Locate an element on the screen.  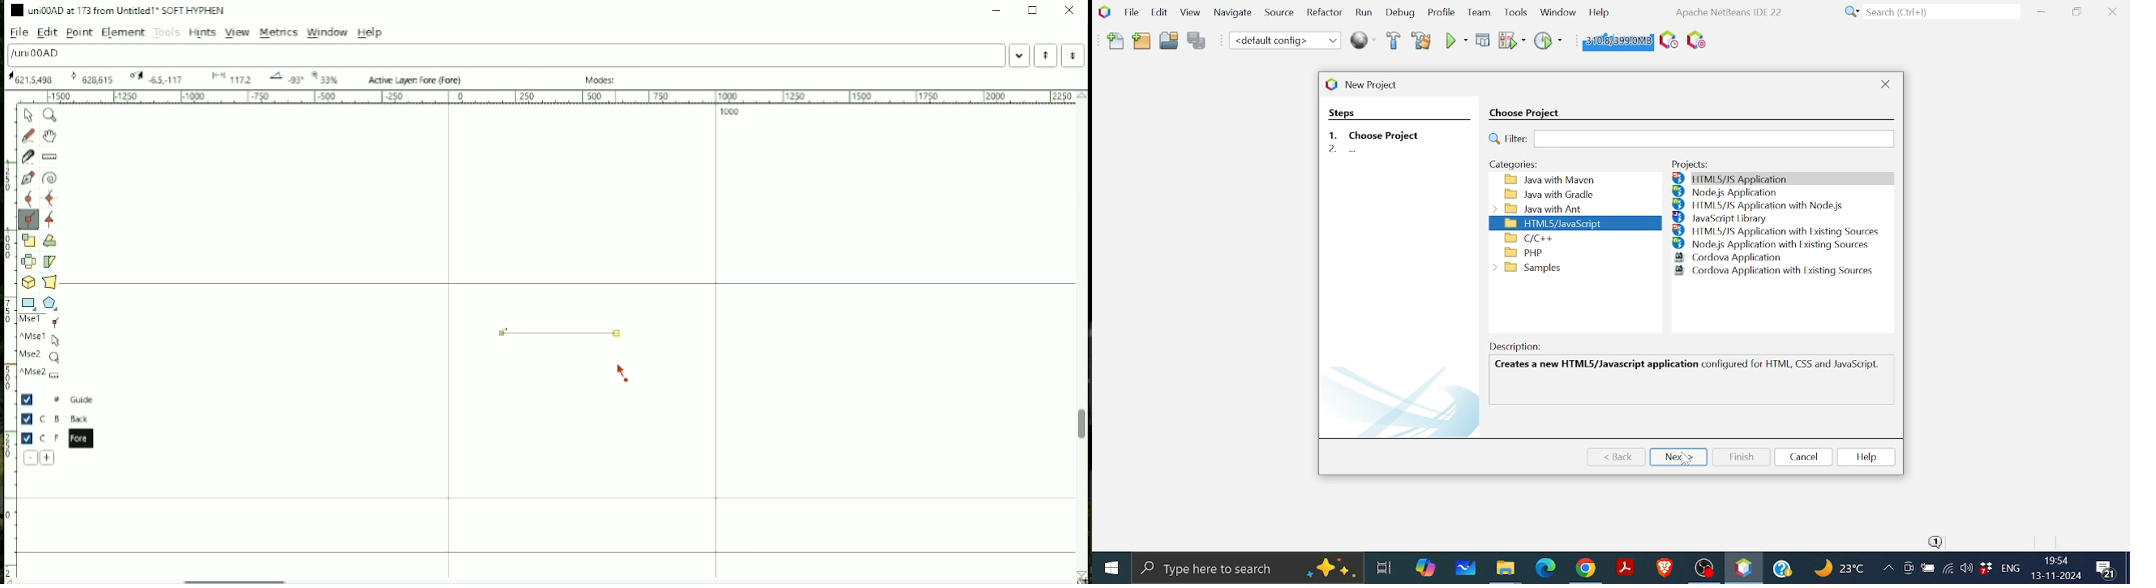
Next Word is located at coordinates (1076, 55).